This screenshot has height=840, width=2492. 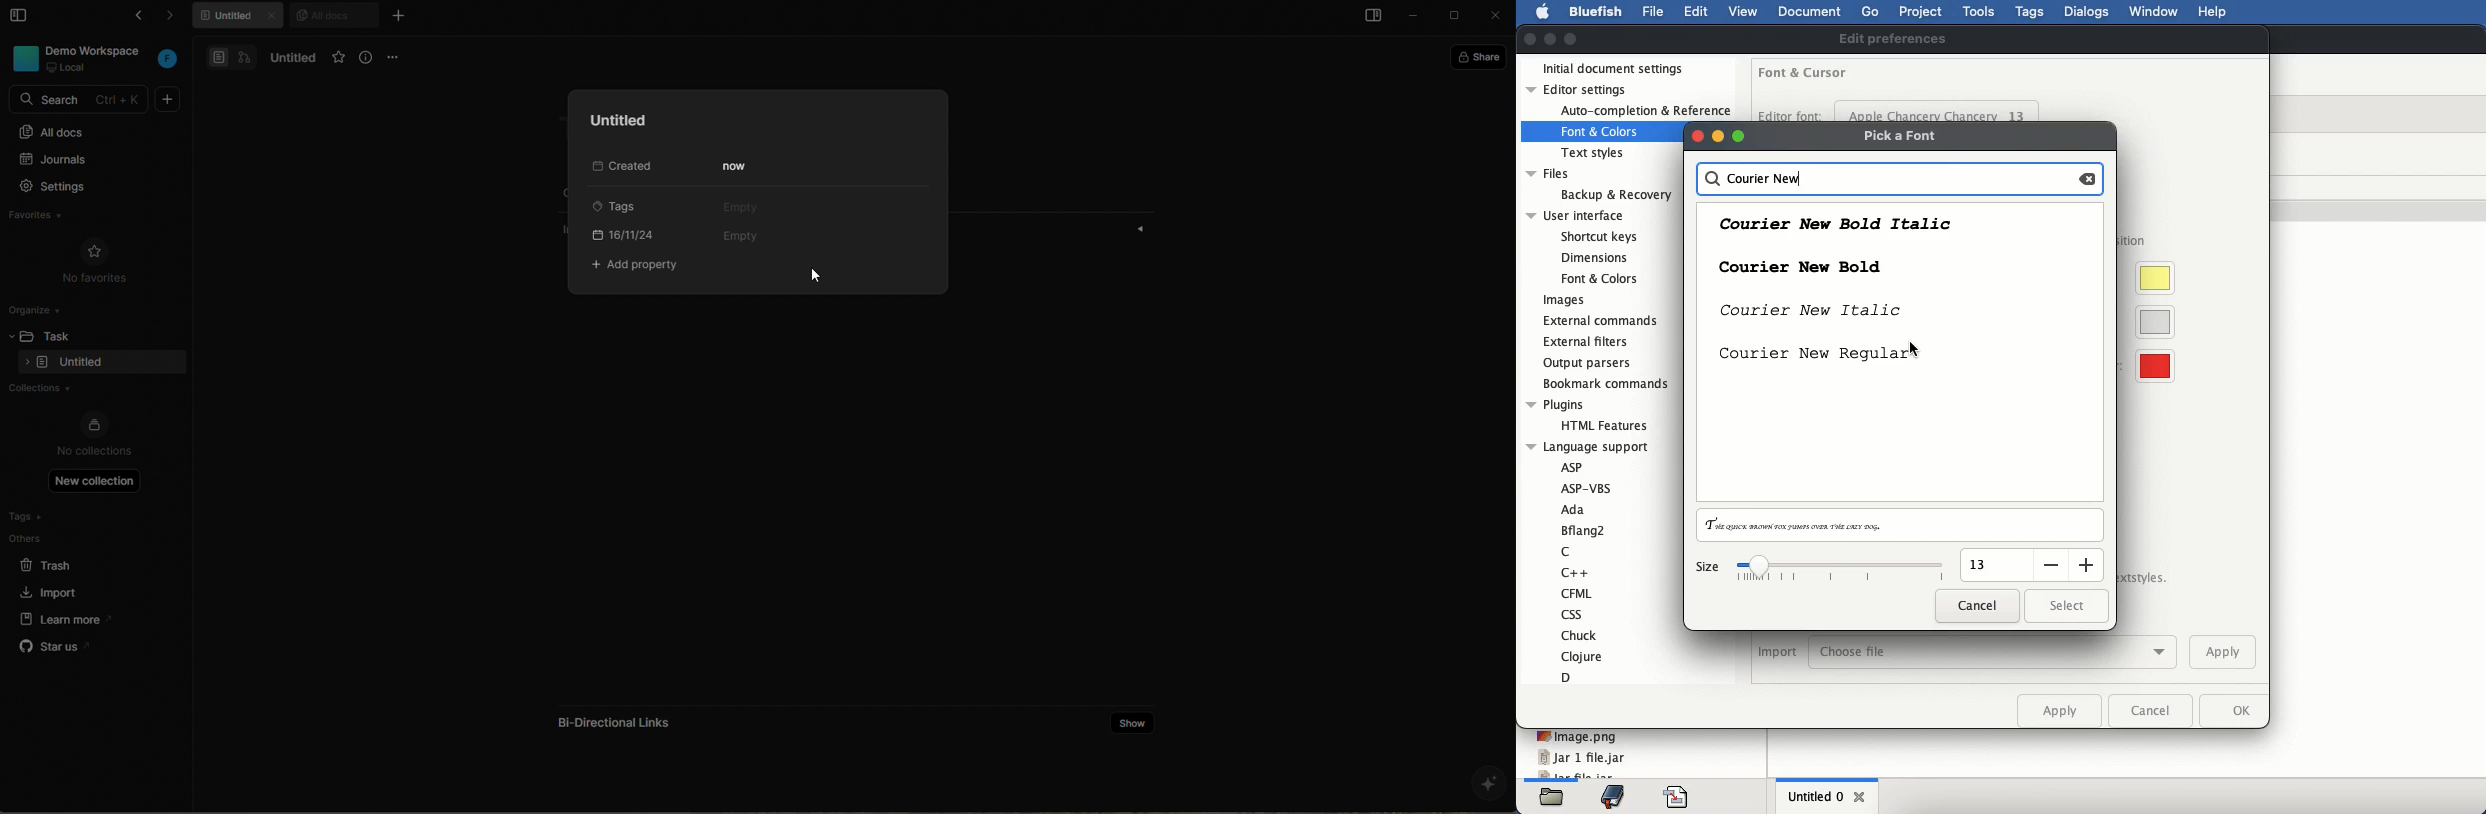 I want to click on workspace photo, so click(x=24, y=57).